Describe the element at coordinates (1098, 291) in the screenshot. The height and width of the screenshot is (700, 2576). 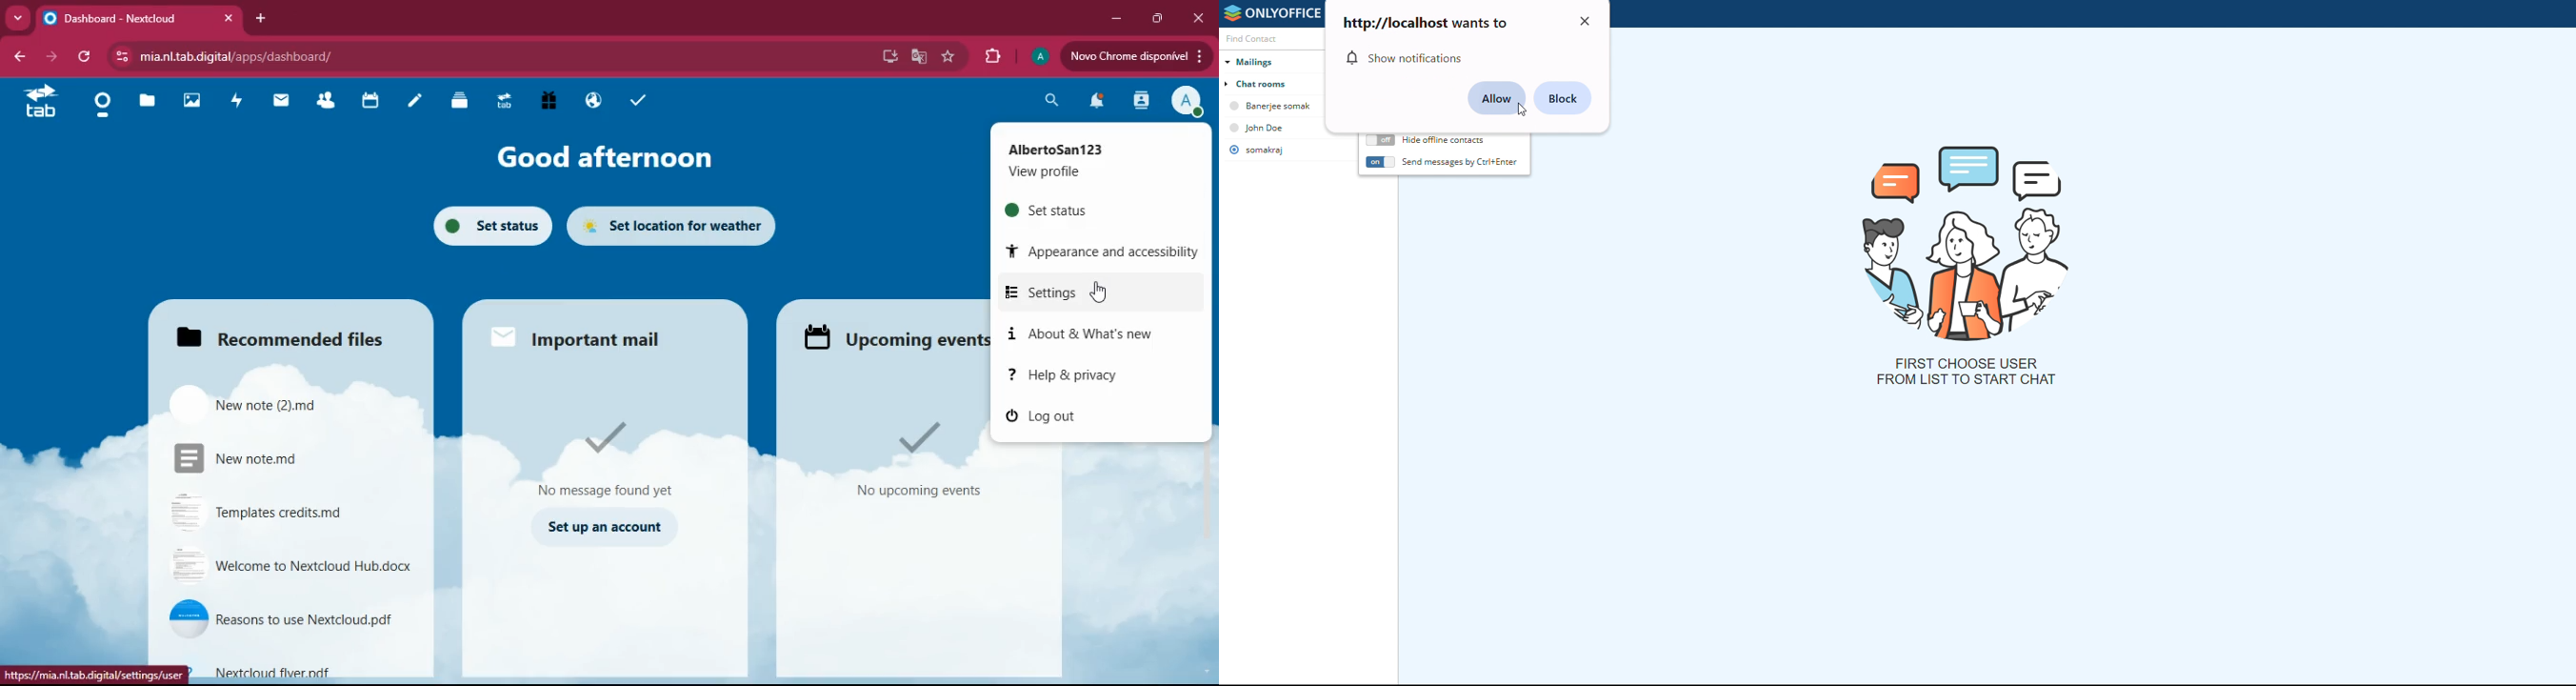
I see `cursor` at that location.